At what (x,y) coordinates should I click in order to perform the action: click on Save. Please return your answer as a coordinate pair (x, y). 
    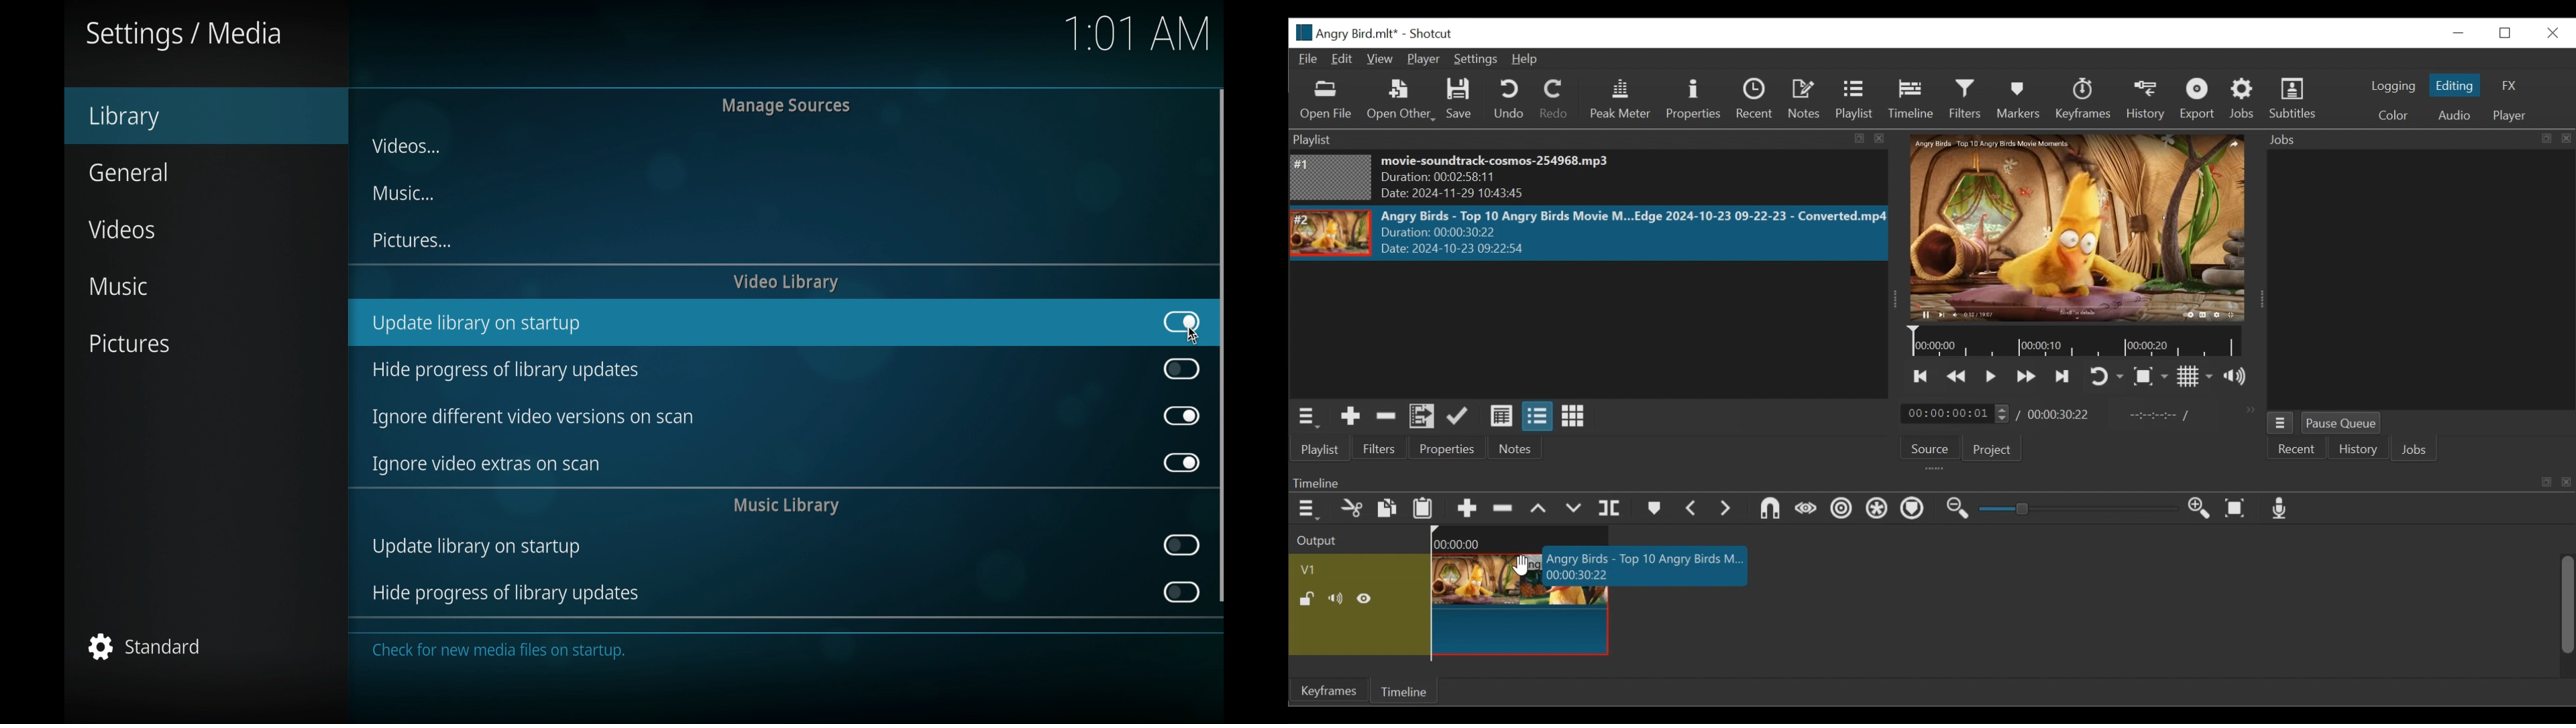
    Looking at the image, I should click on (1462, 100).